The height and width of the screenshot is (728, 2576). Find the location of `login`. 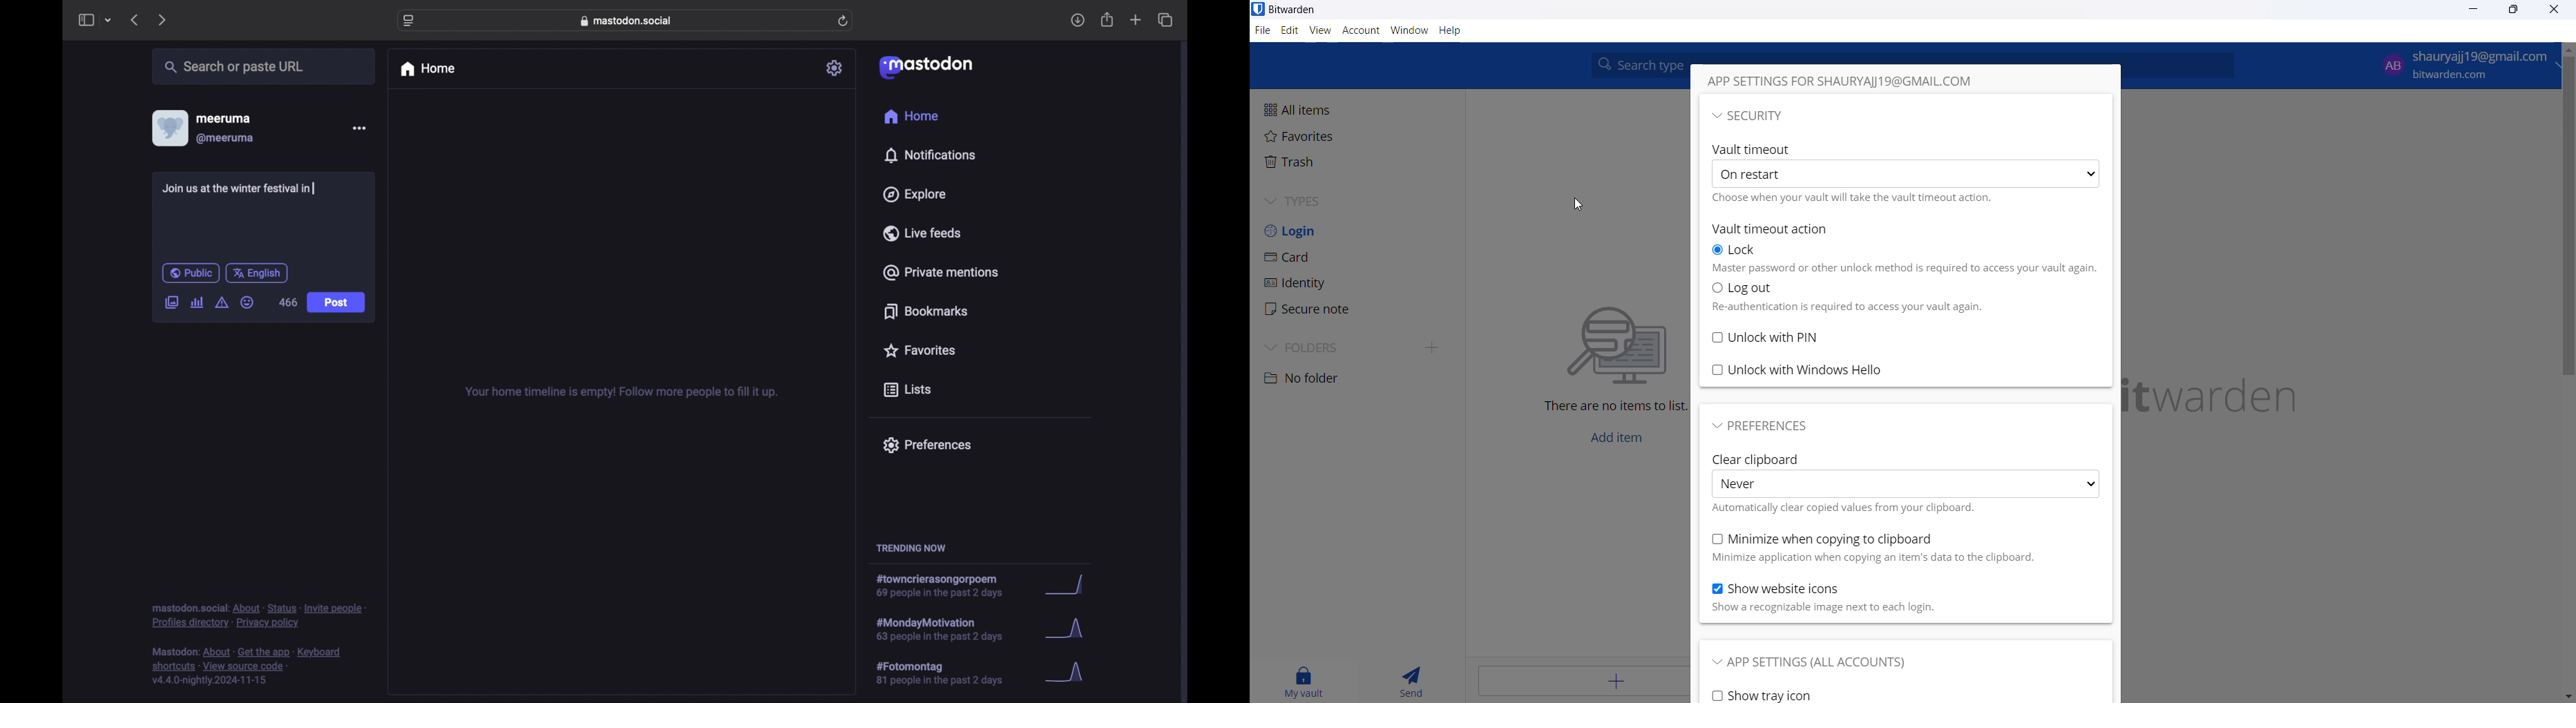

login is located at coordinates (1355, 231).